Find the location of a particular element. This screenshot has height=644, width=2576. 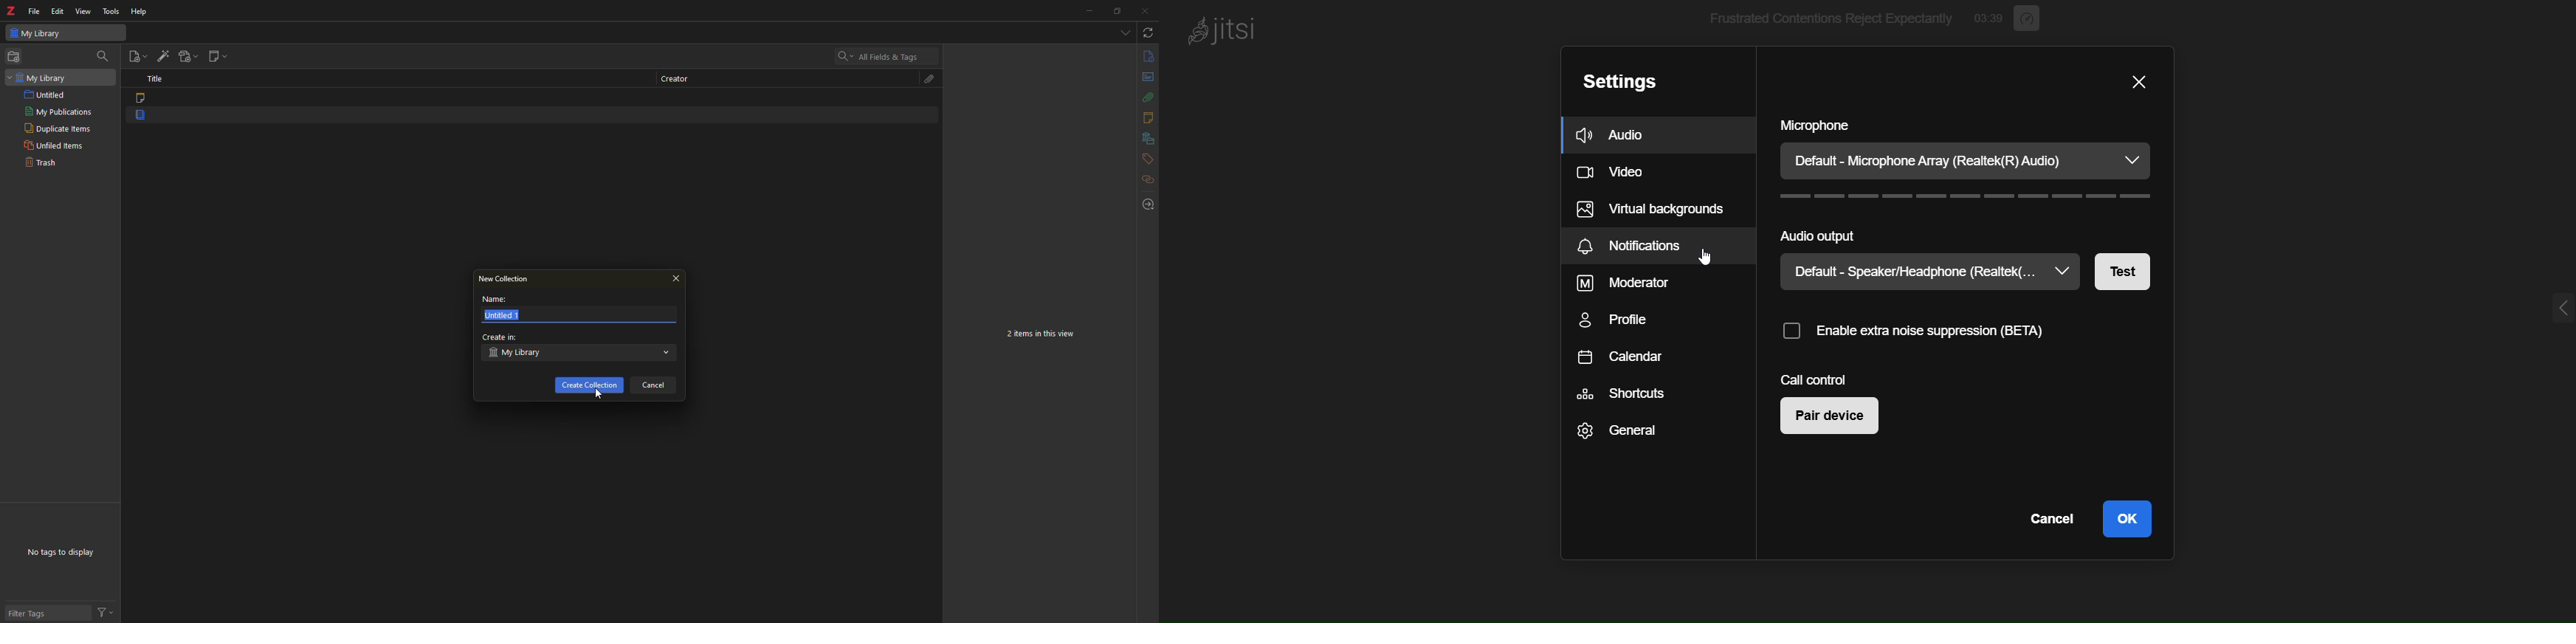

Frustrated Contentions Reject Expectantly is located at coordinates (1819, 20).